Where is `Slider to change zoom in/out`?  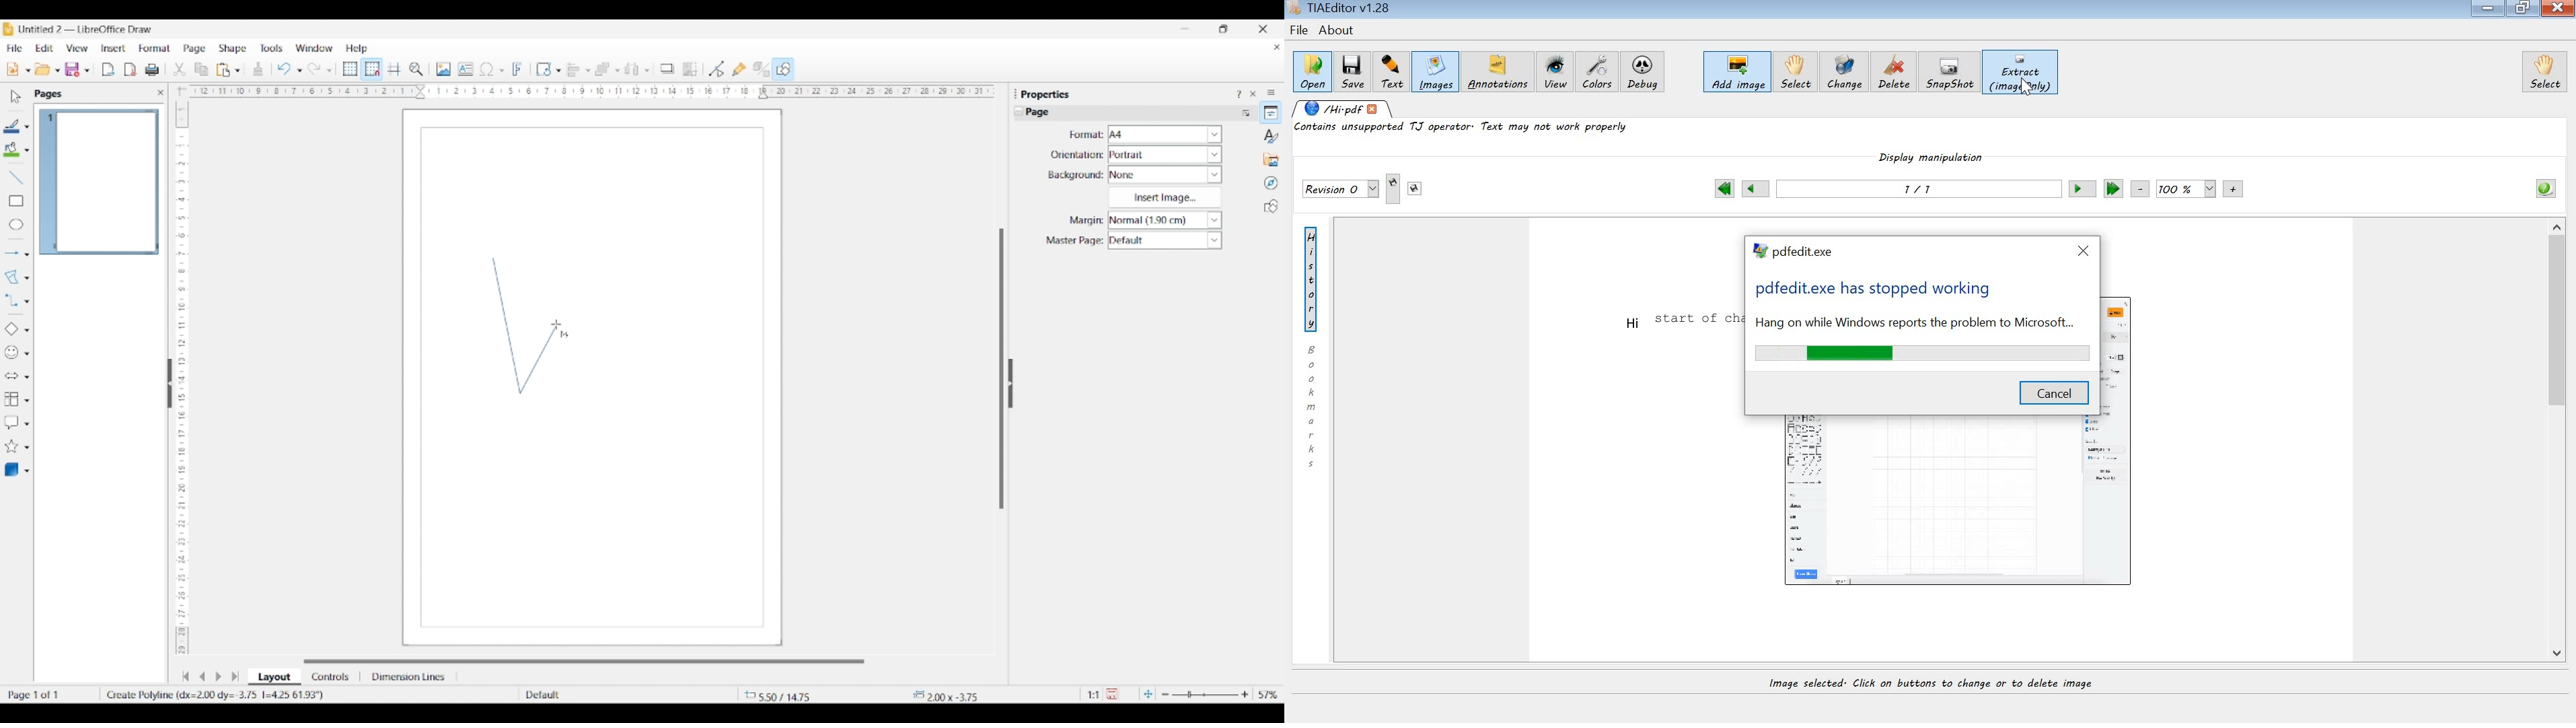 Slider to change zoom in/out is located at coordinates (1205, 694).